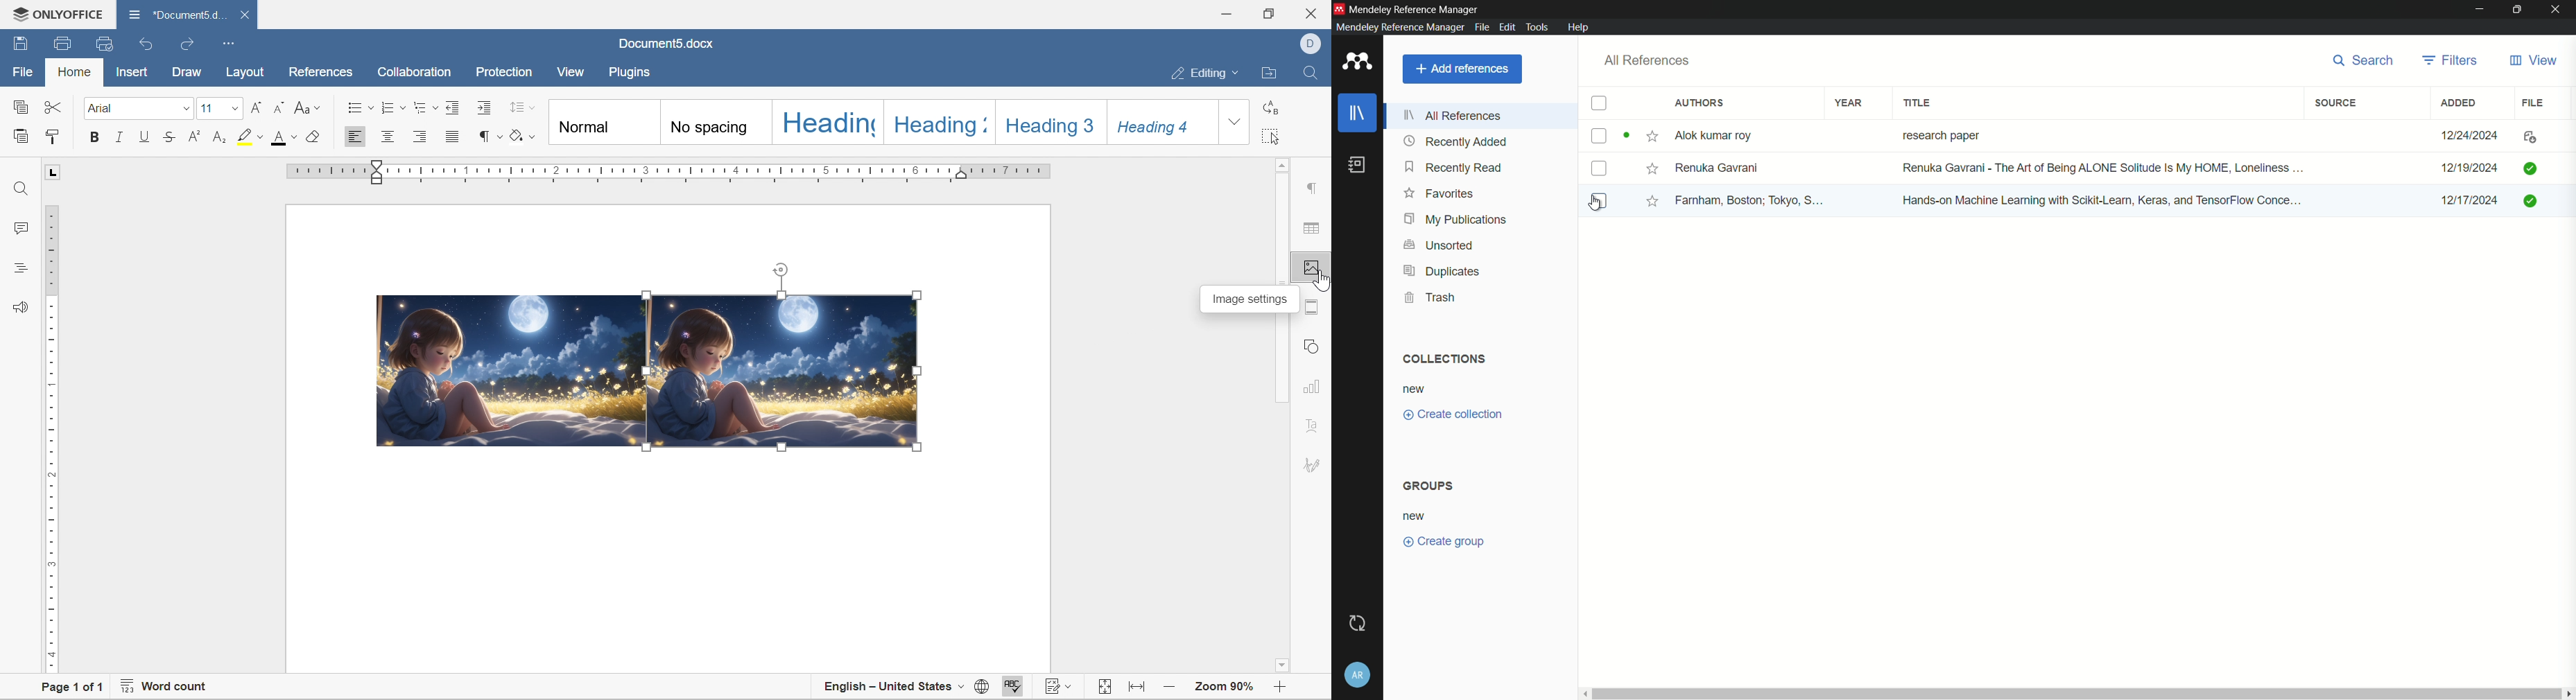 This screenshot has width=2576, height=700. Describe the element at coordinates (1322, 279) in the screenshot. I see `image settings` at that location.